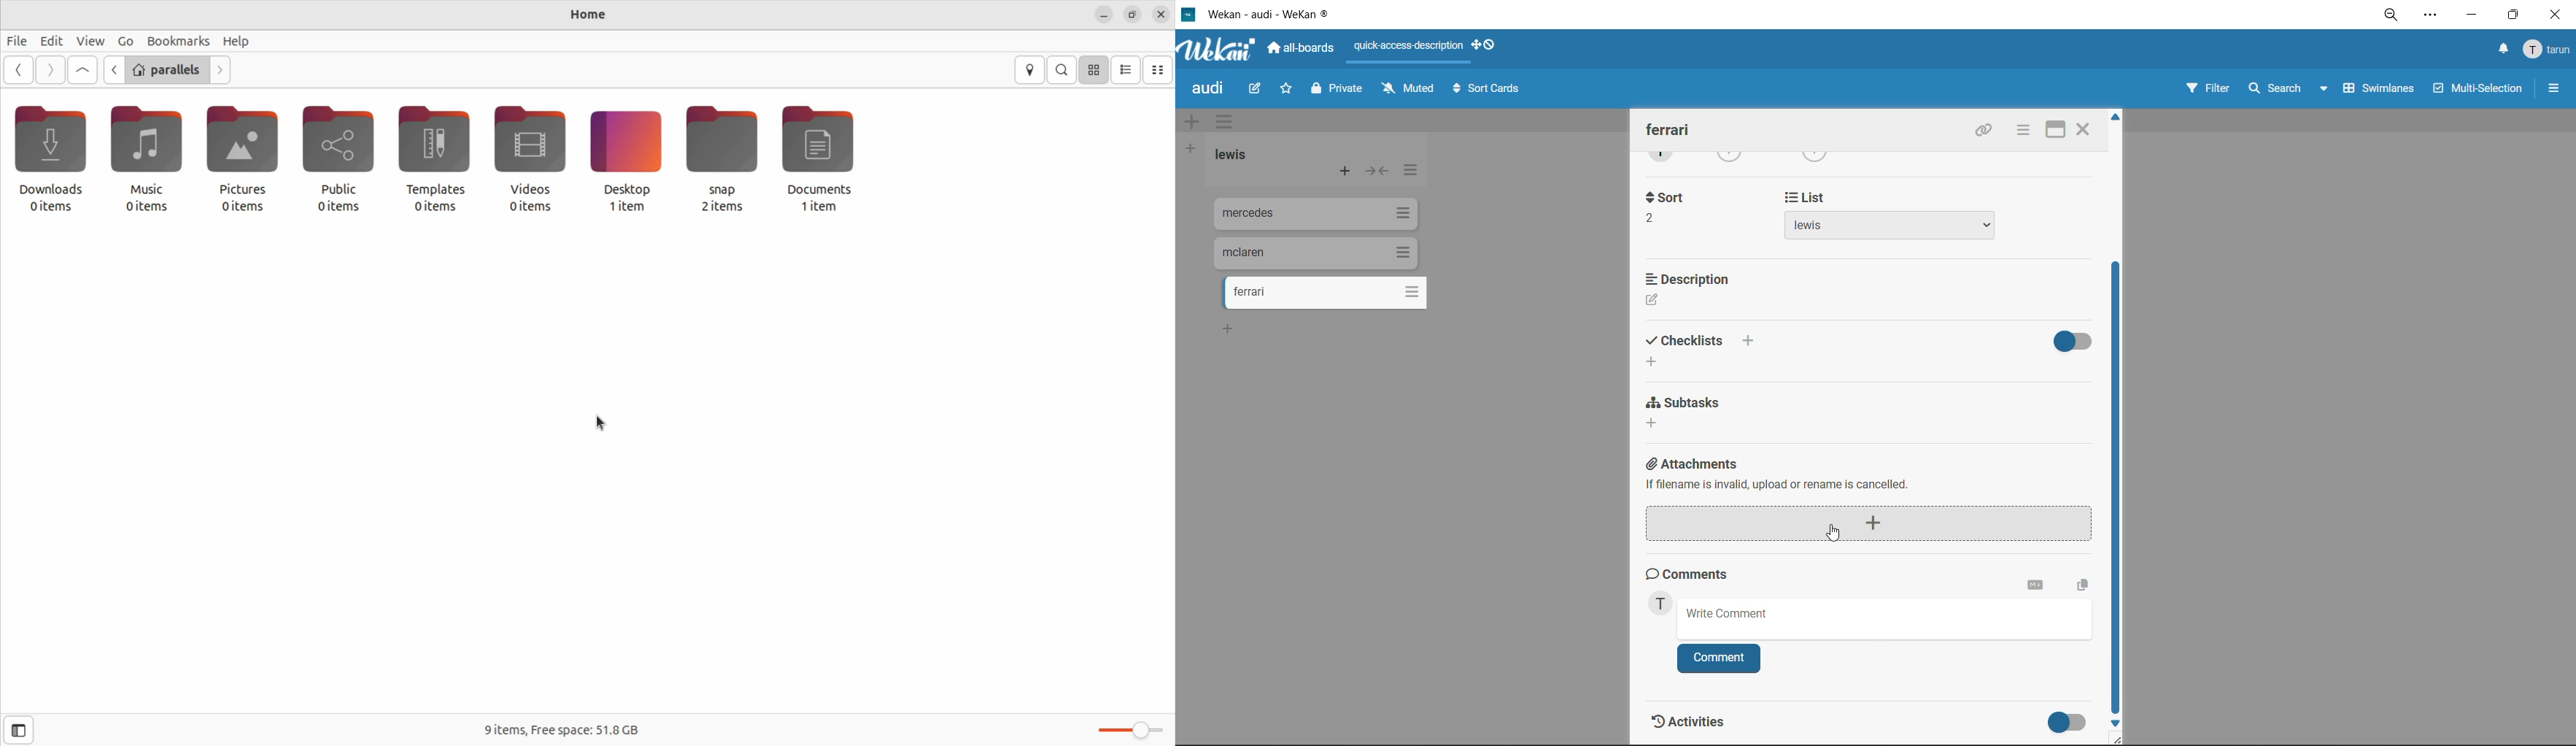  I want to click on notifications, so click(2504, 49).